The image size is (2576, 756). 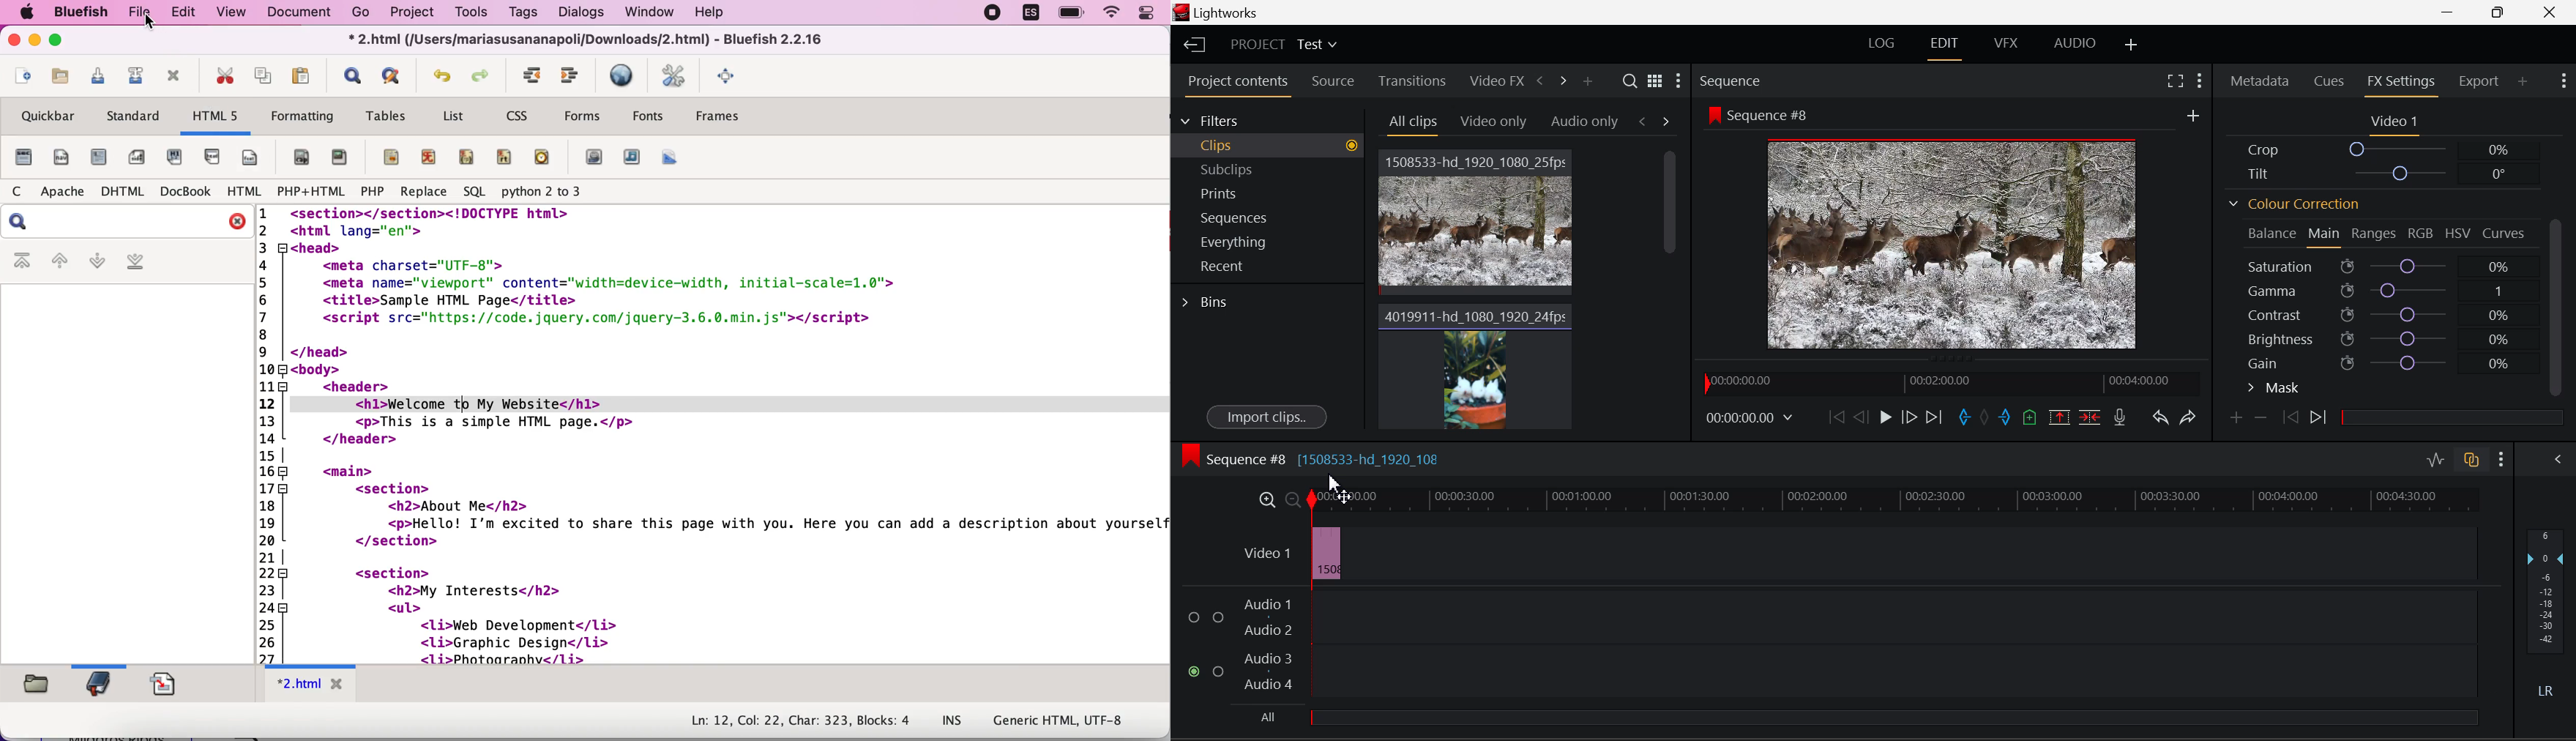 I want to click on maximize, so click(x=60, y=41).